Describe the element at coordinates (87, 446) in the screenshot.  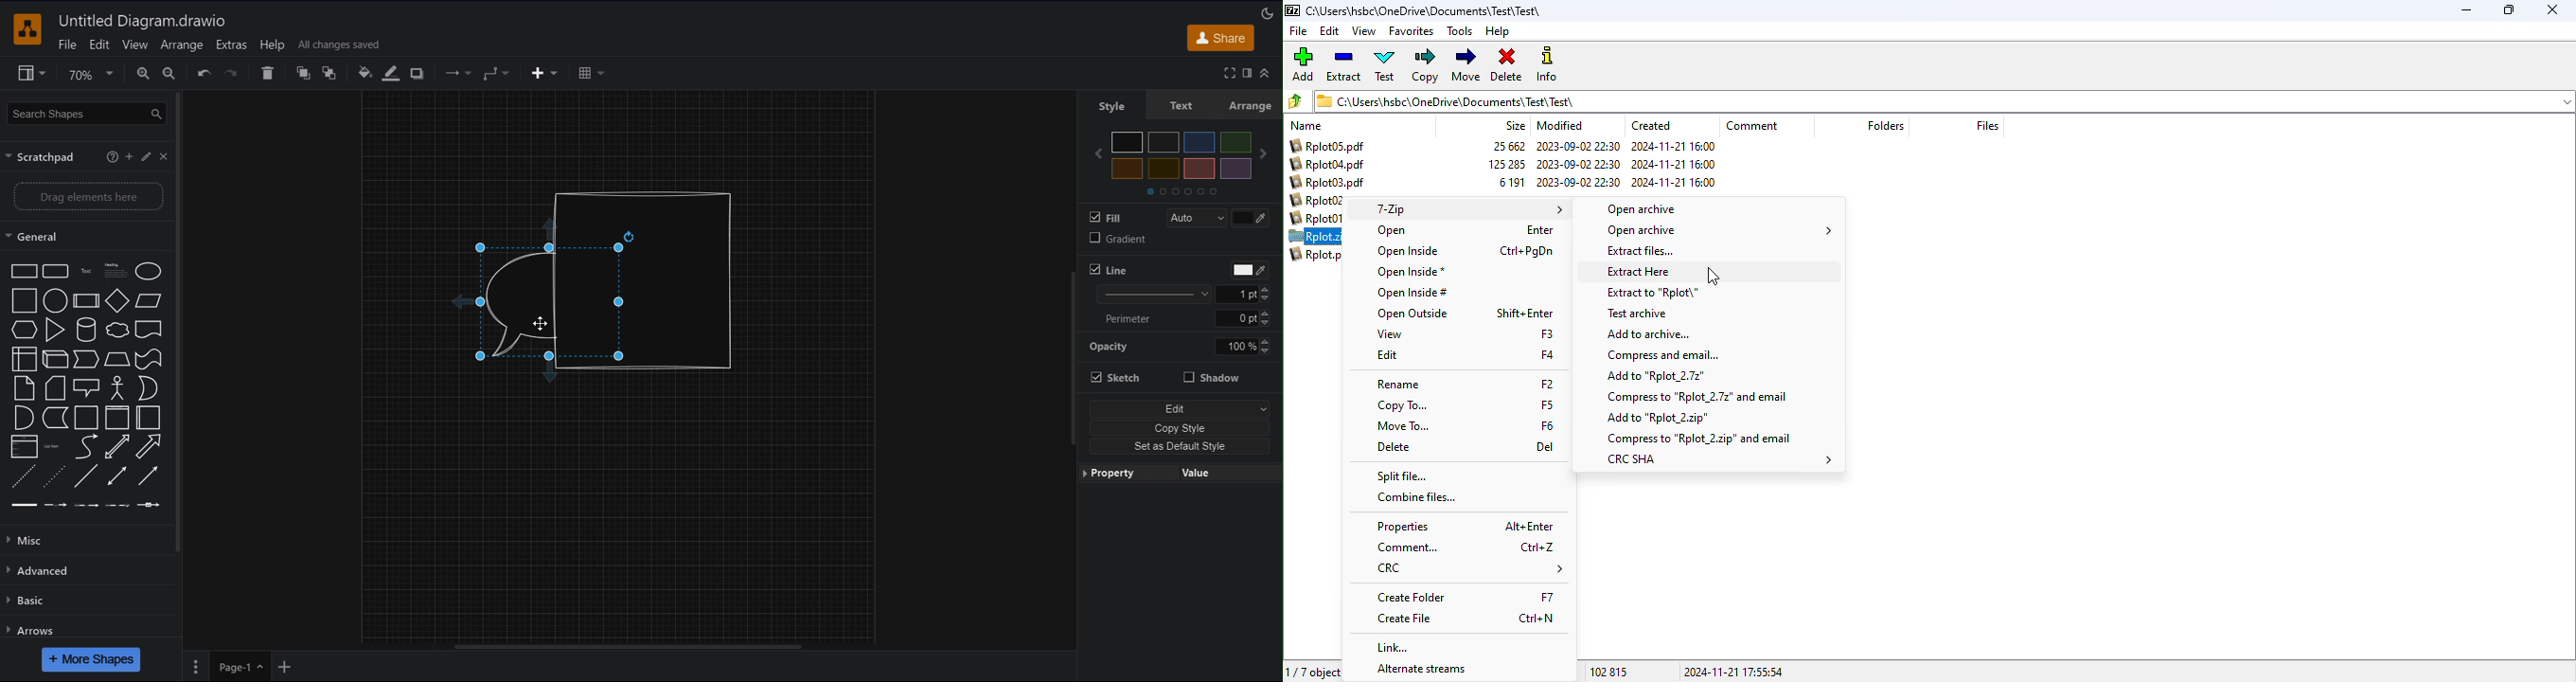
I see `Curve` at that location.